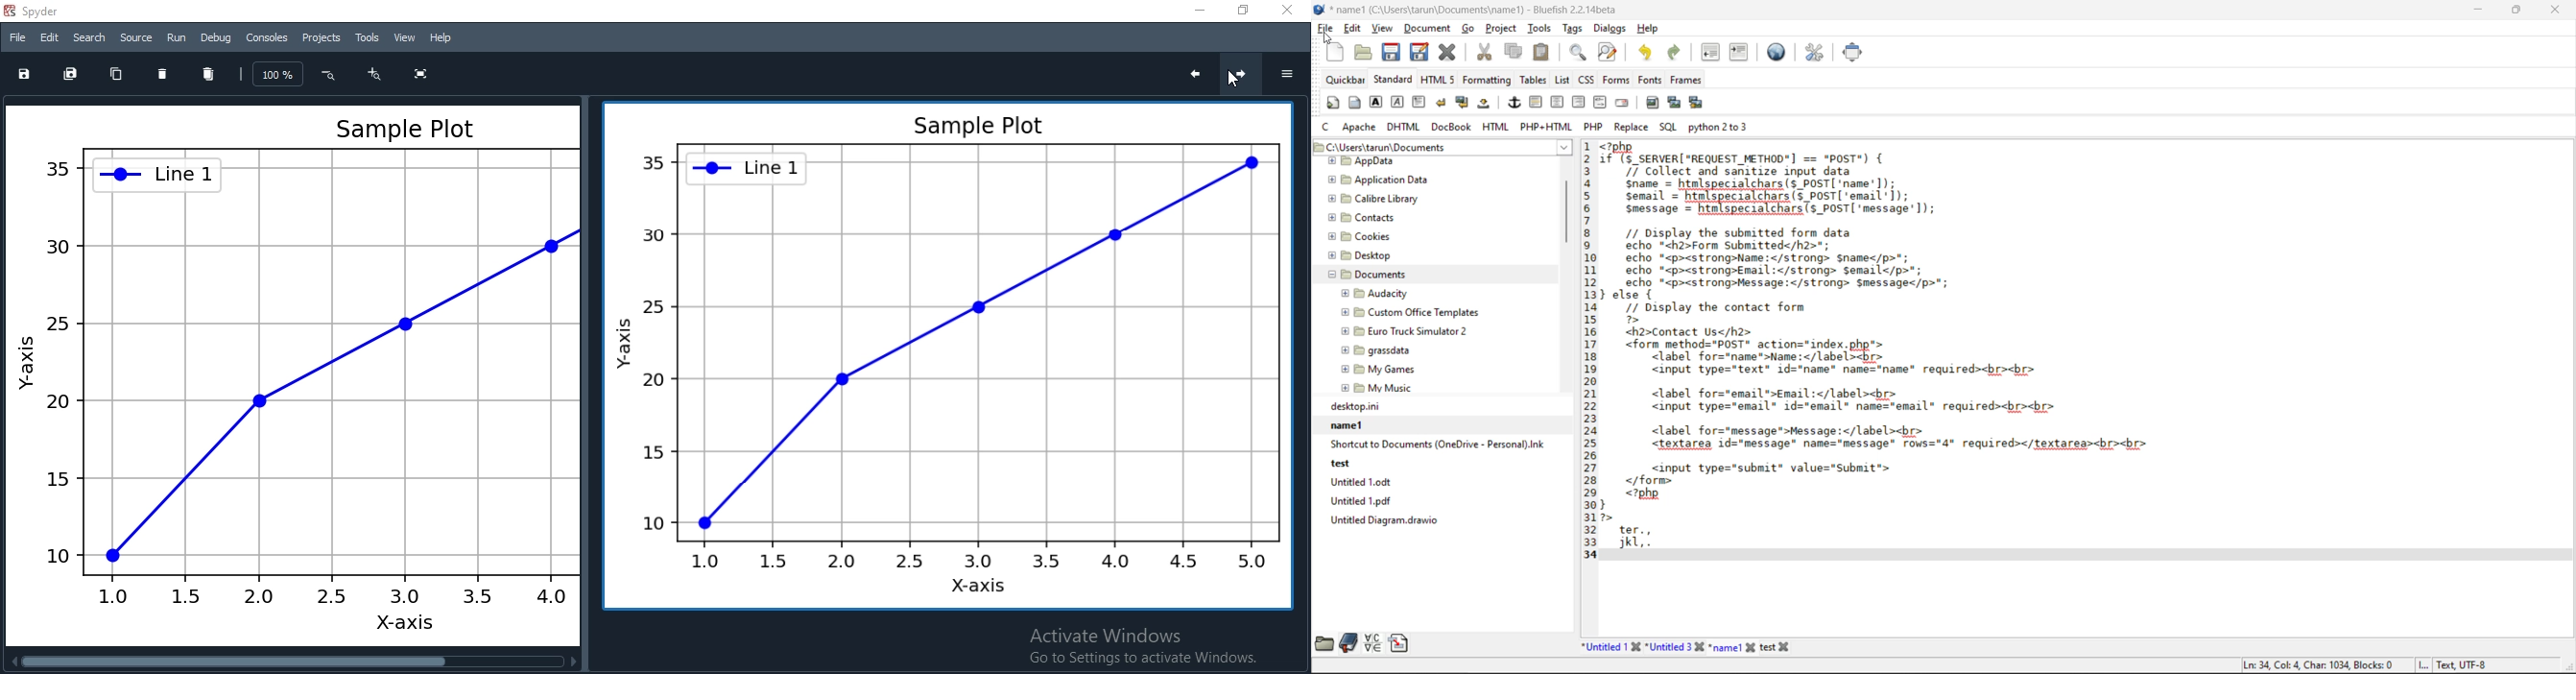  What do you see at coordinates (1426, 276) in the screenshot?
I see `folder explorer` at bounding box center [1426, 276].